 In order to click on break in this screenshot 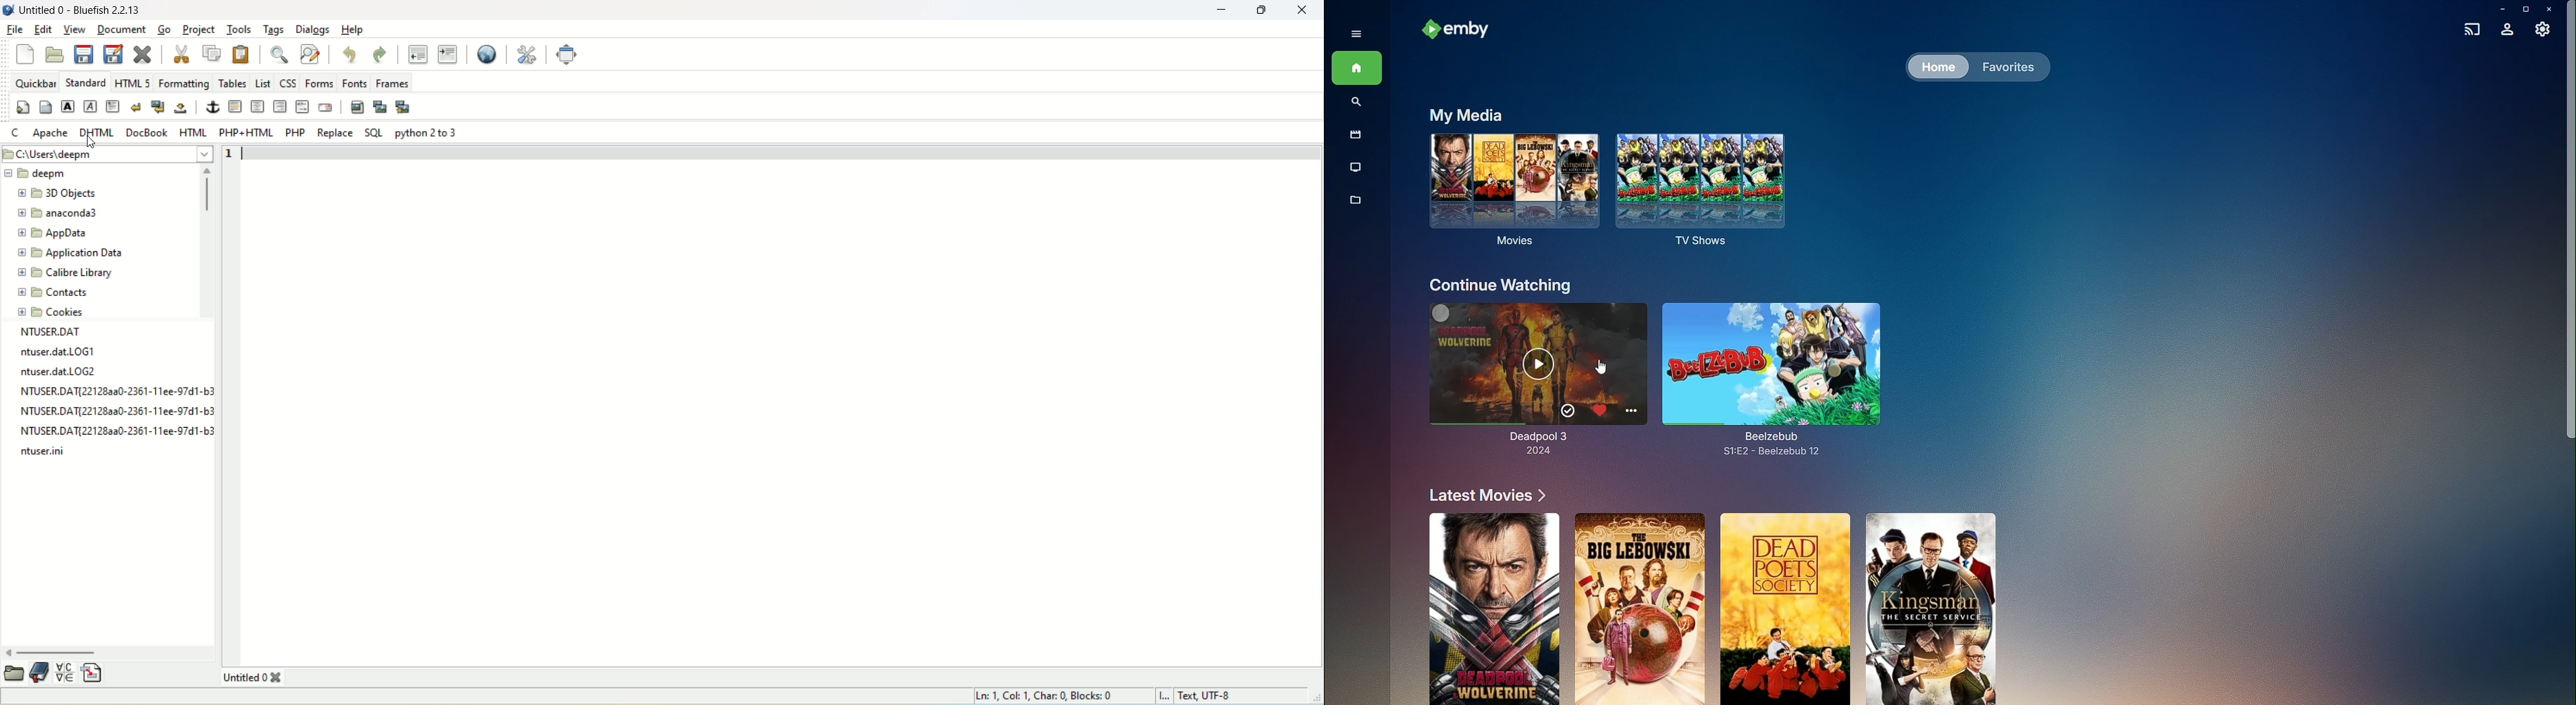, I will do `click(135, 106)`.